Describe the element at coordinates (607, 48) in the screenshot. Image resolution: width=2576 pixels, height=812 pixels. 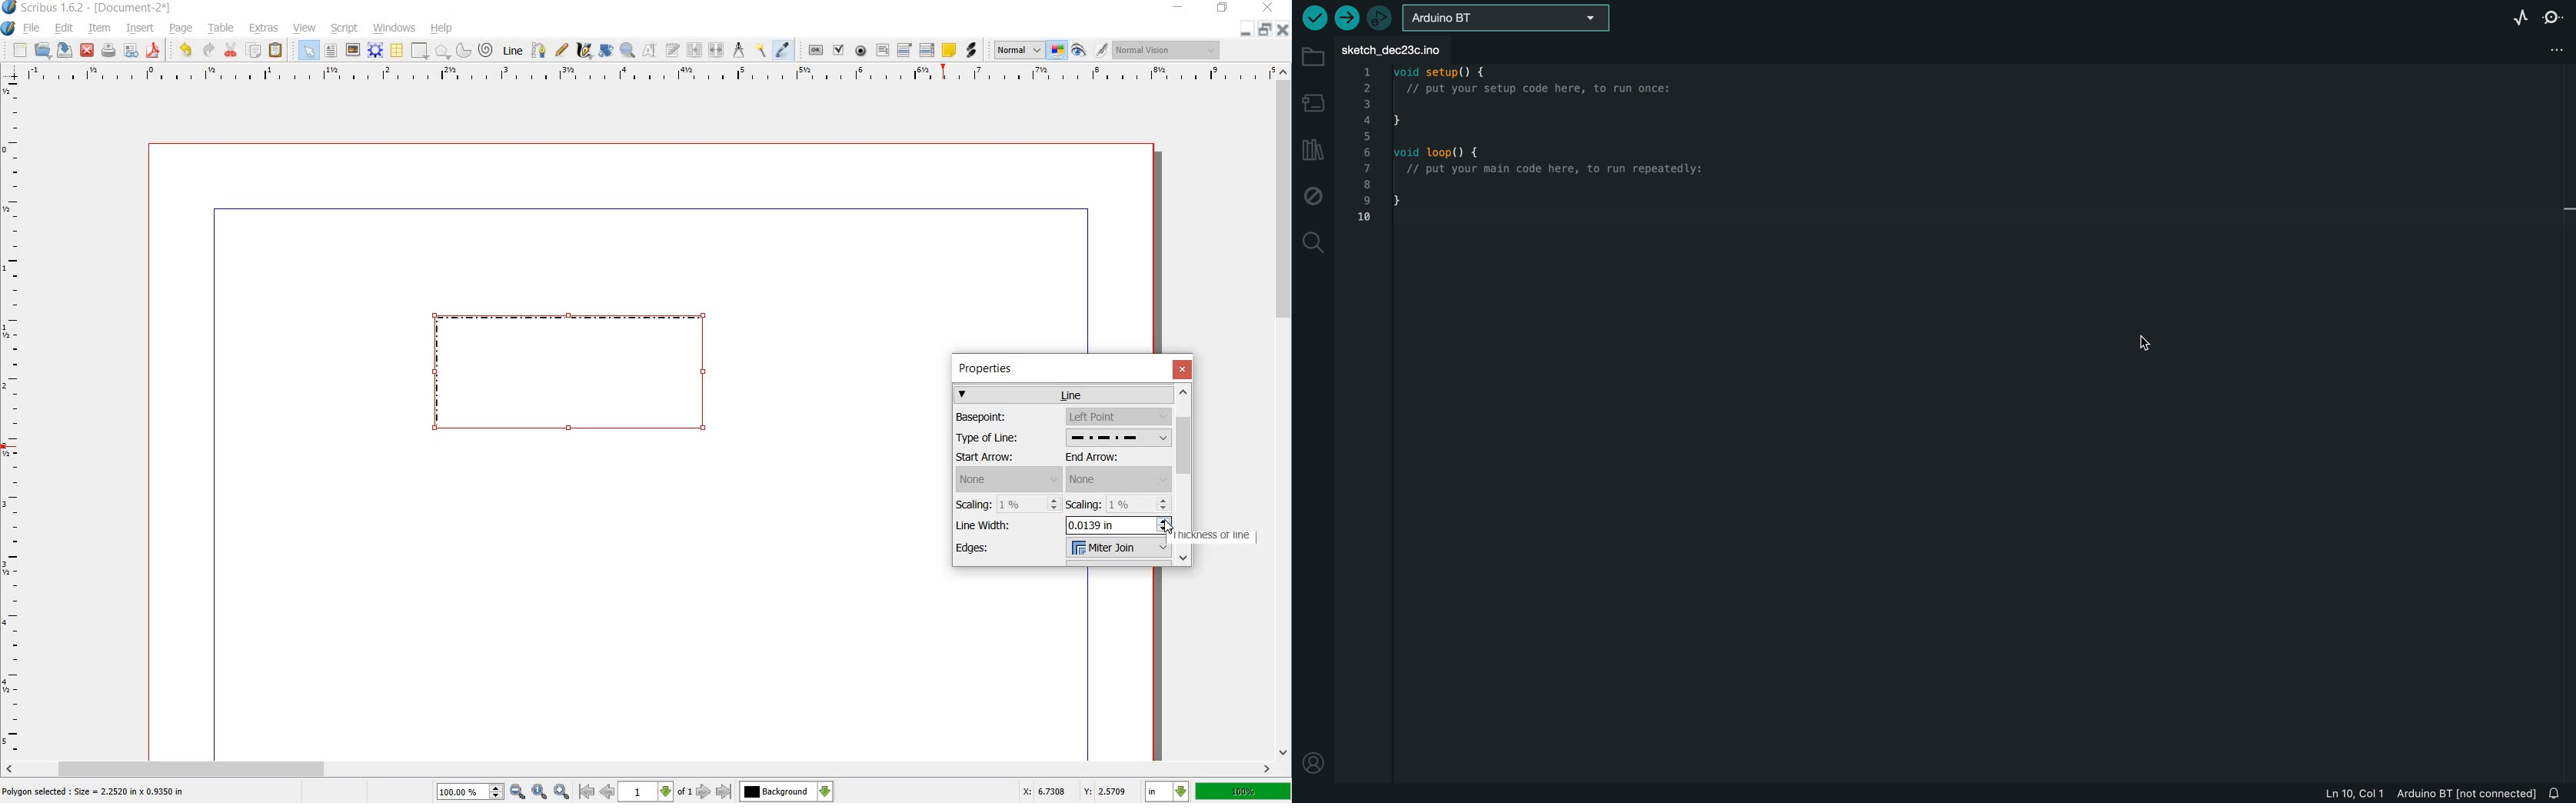
I see `ROTATE ITEM` at that location.